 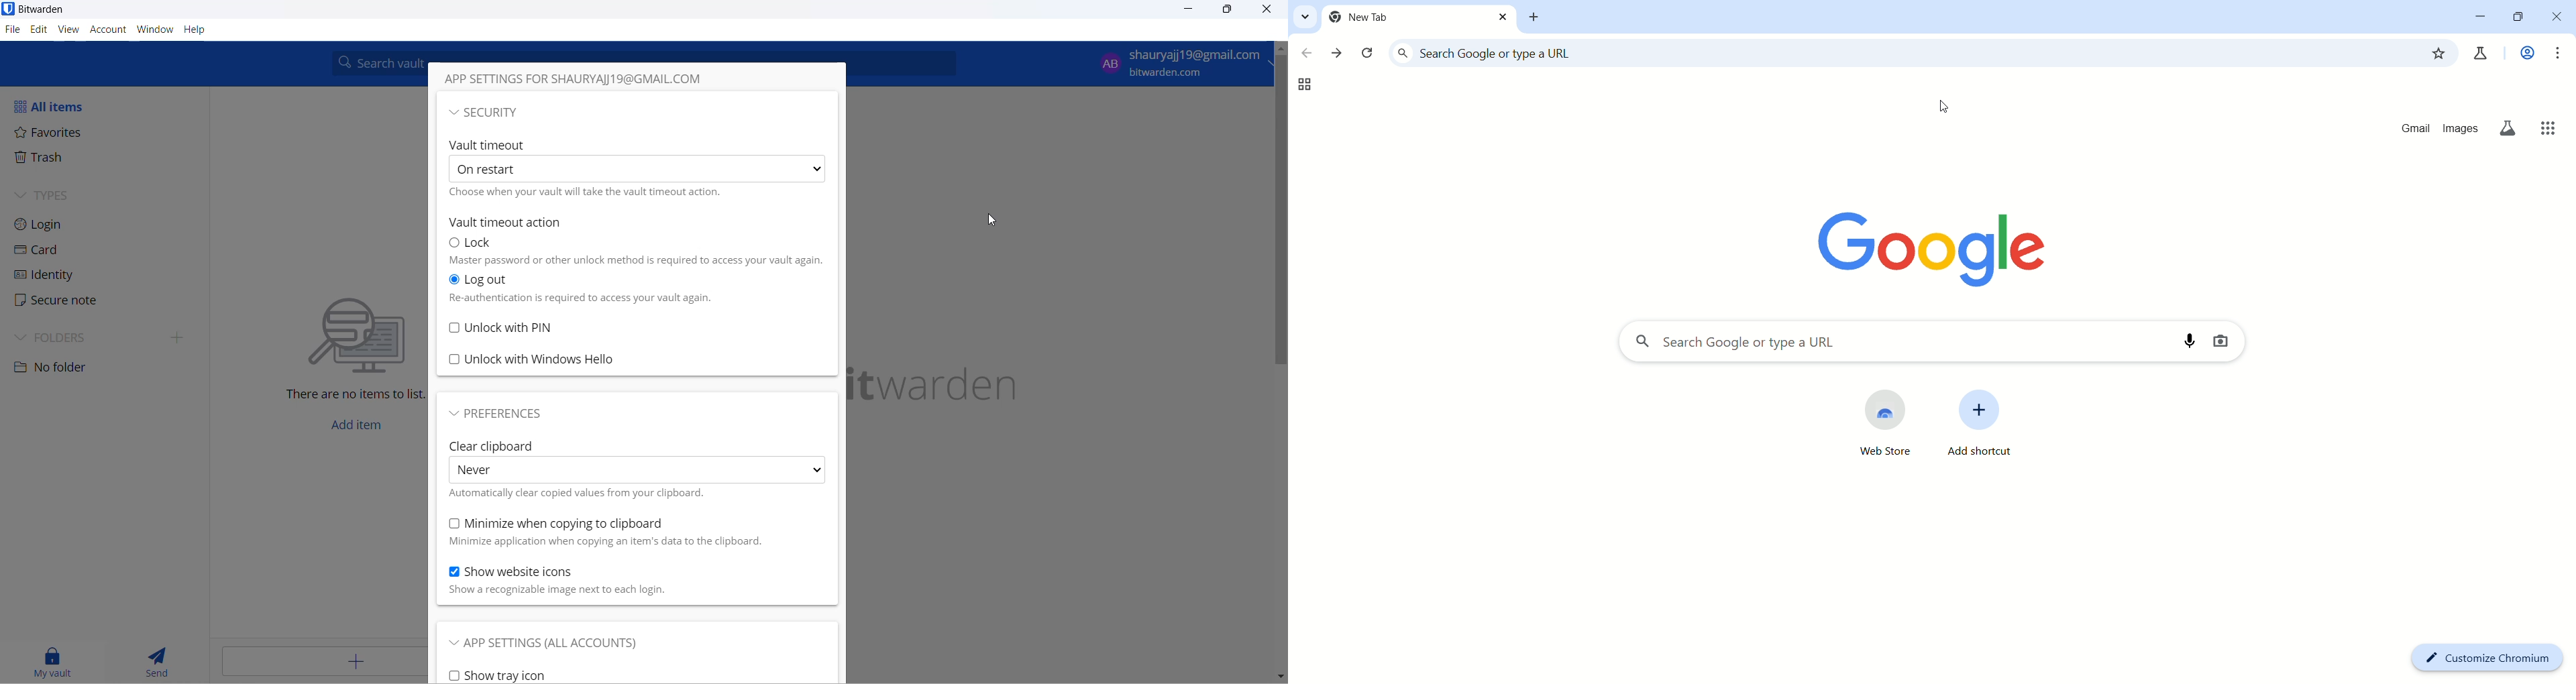 What do you see at coordinates (1279, 48) in the screenshot?
I see `scroll up button` at bounding box center [1279, 48].